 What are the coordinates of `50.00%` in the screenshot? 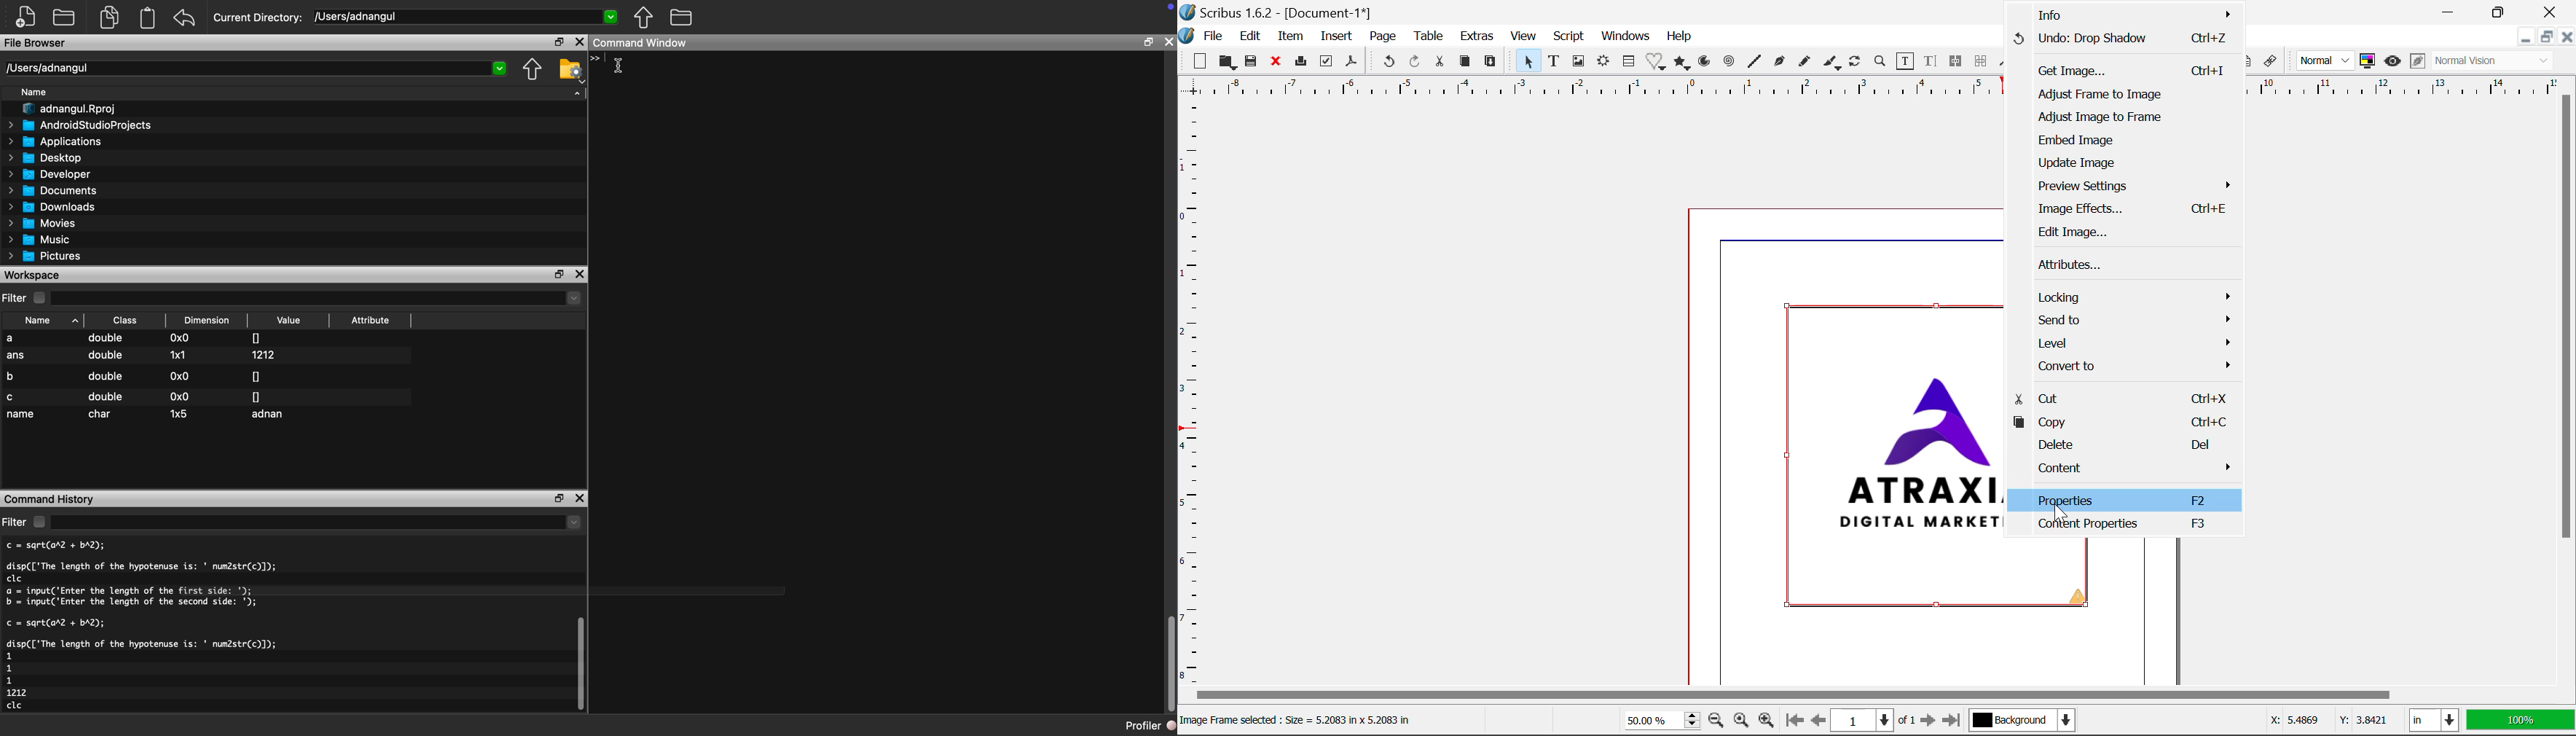 It's located at (1659, 719).